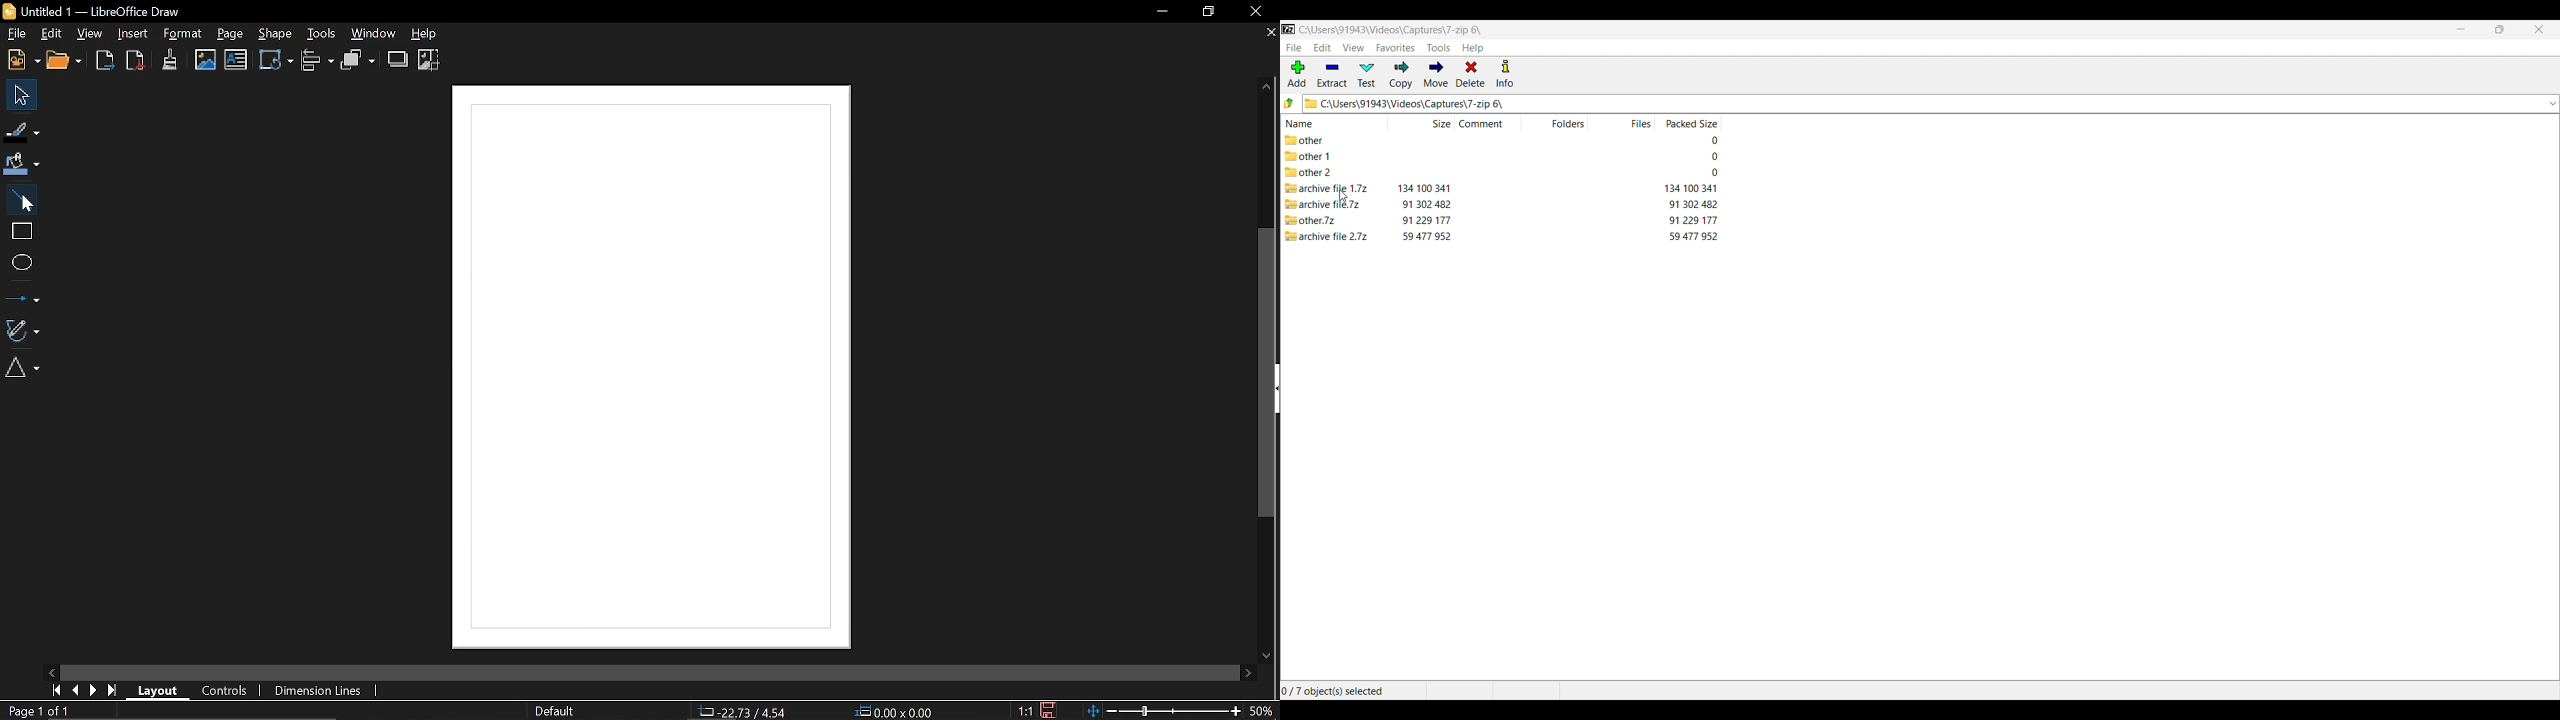 Image resolution: width=2576 pixels, height=728 pixels. What do you see at coordinates (1204, 12) in the screenshot?
I see `Restore down` at bounding box center [1204, 12].